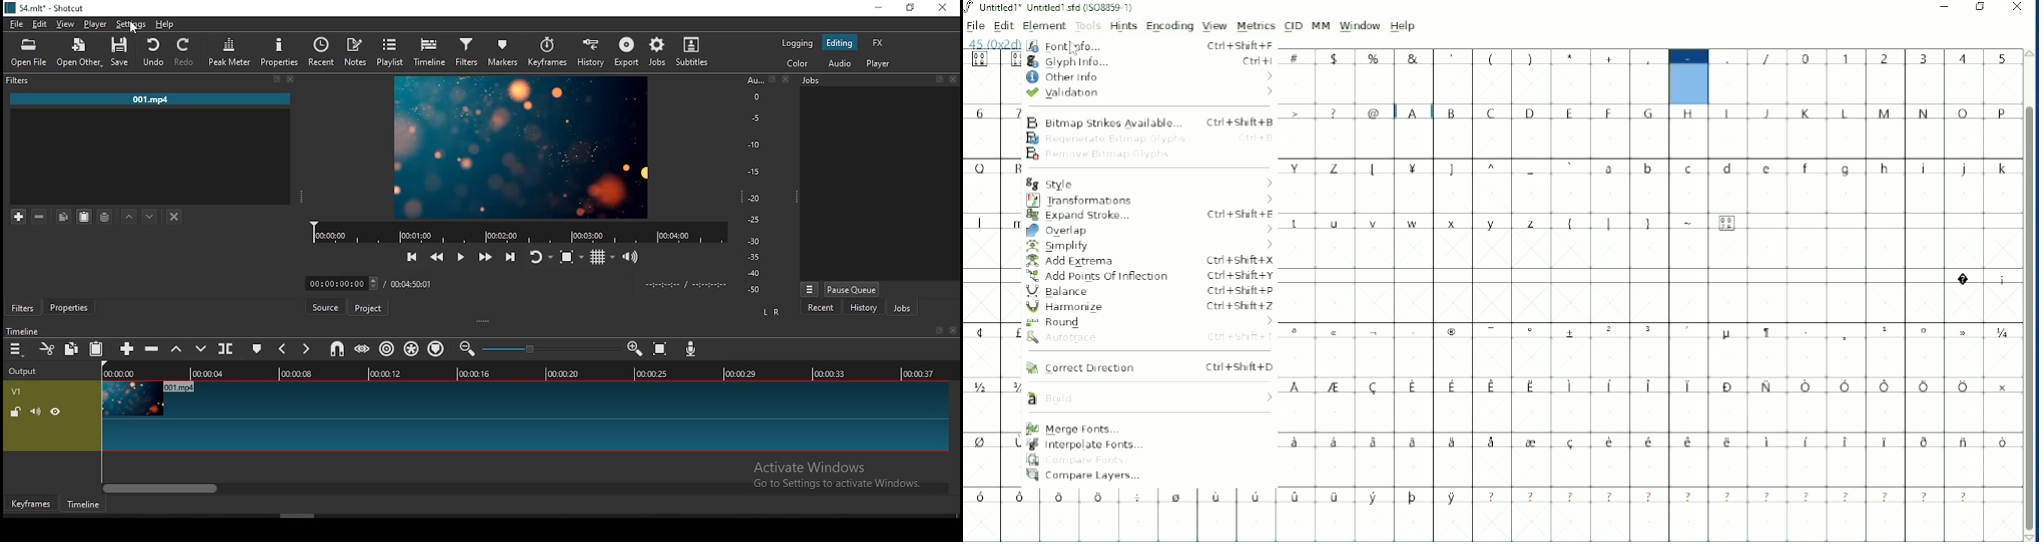 The width and height of the screenshot is (2044, 560). What do you see at coordinates (797, 42) in the screenshot?
I see `logging` at bounding box center [797, 42].